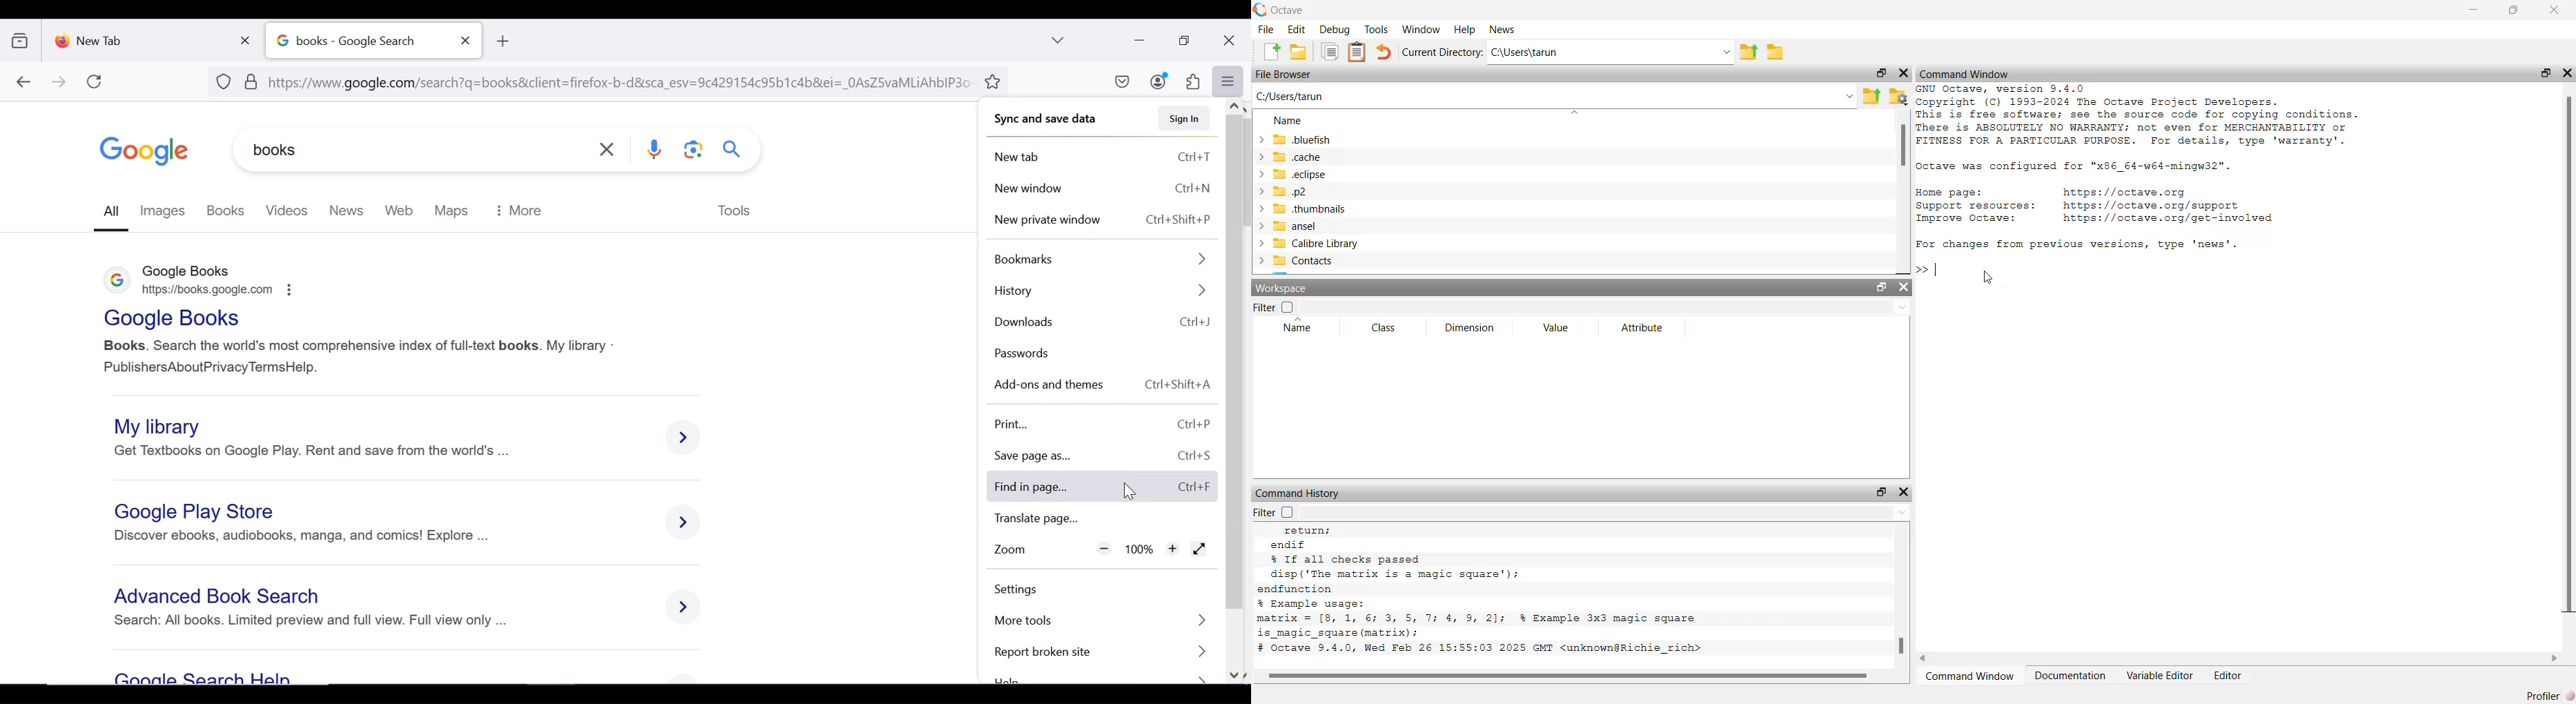 This screenshot has width=2576, height=728. What do you see at coordinates (523, 209) in the screenshot?
I see `more` at bounding box center [523, 209].